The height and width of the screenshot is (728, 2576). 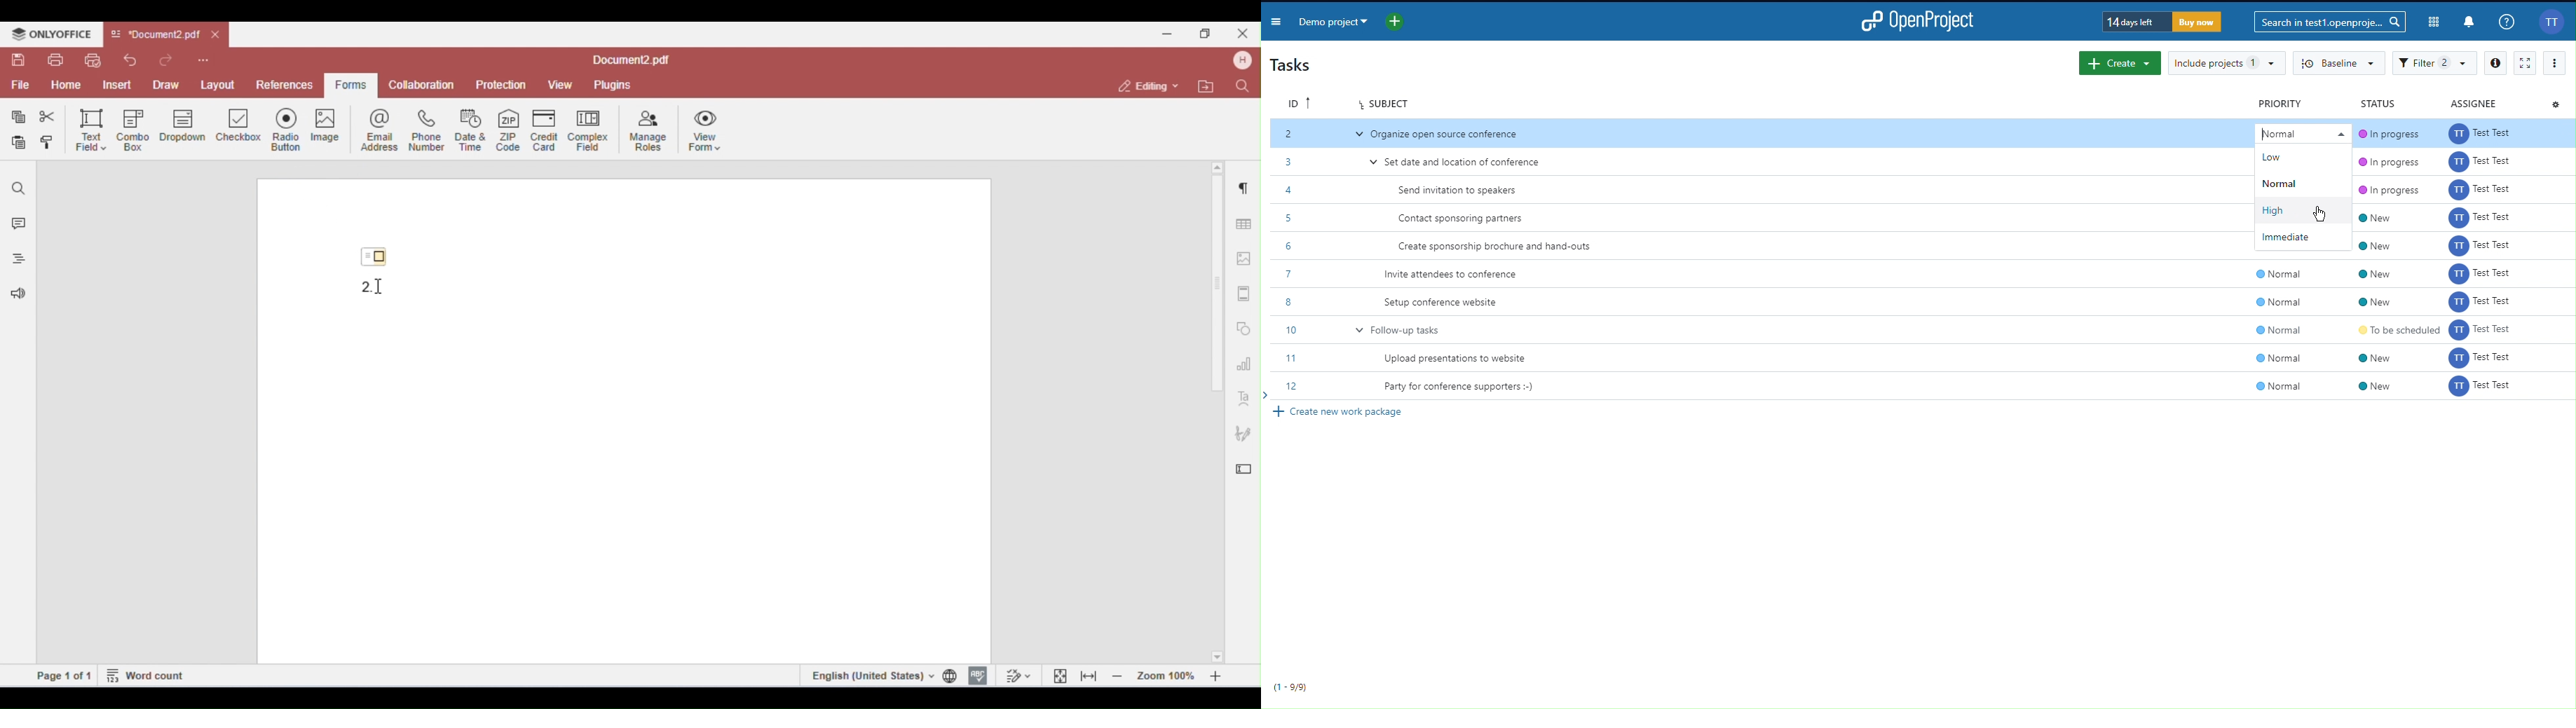 What do you see at coordinates (2164, 23) in the screenshot?
I see `Trial Timer` at bounding box center [2164, 23].